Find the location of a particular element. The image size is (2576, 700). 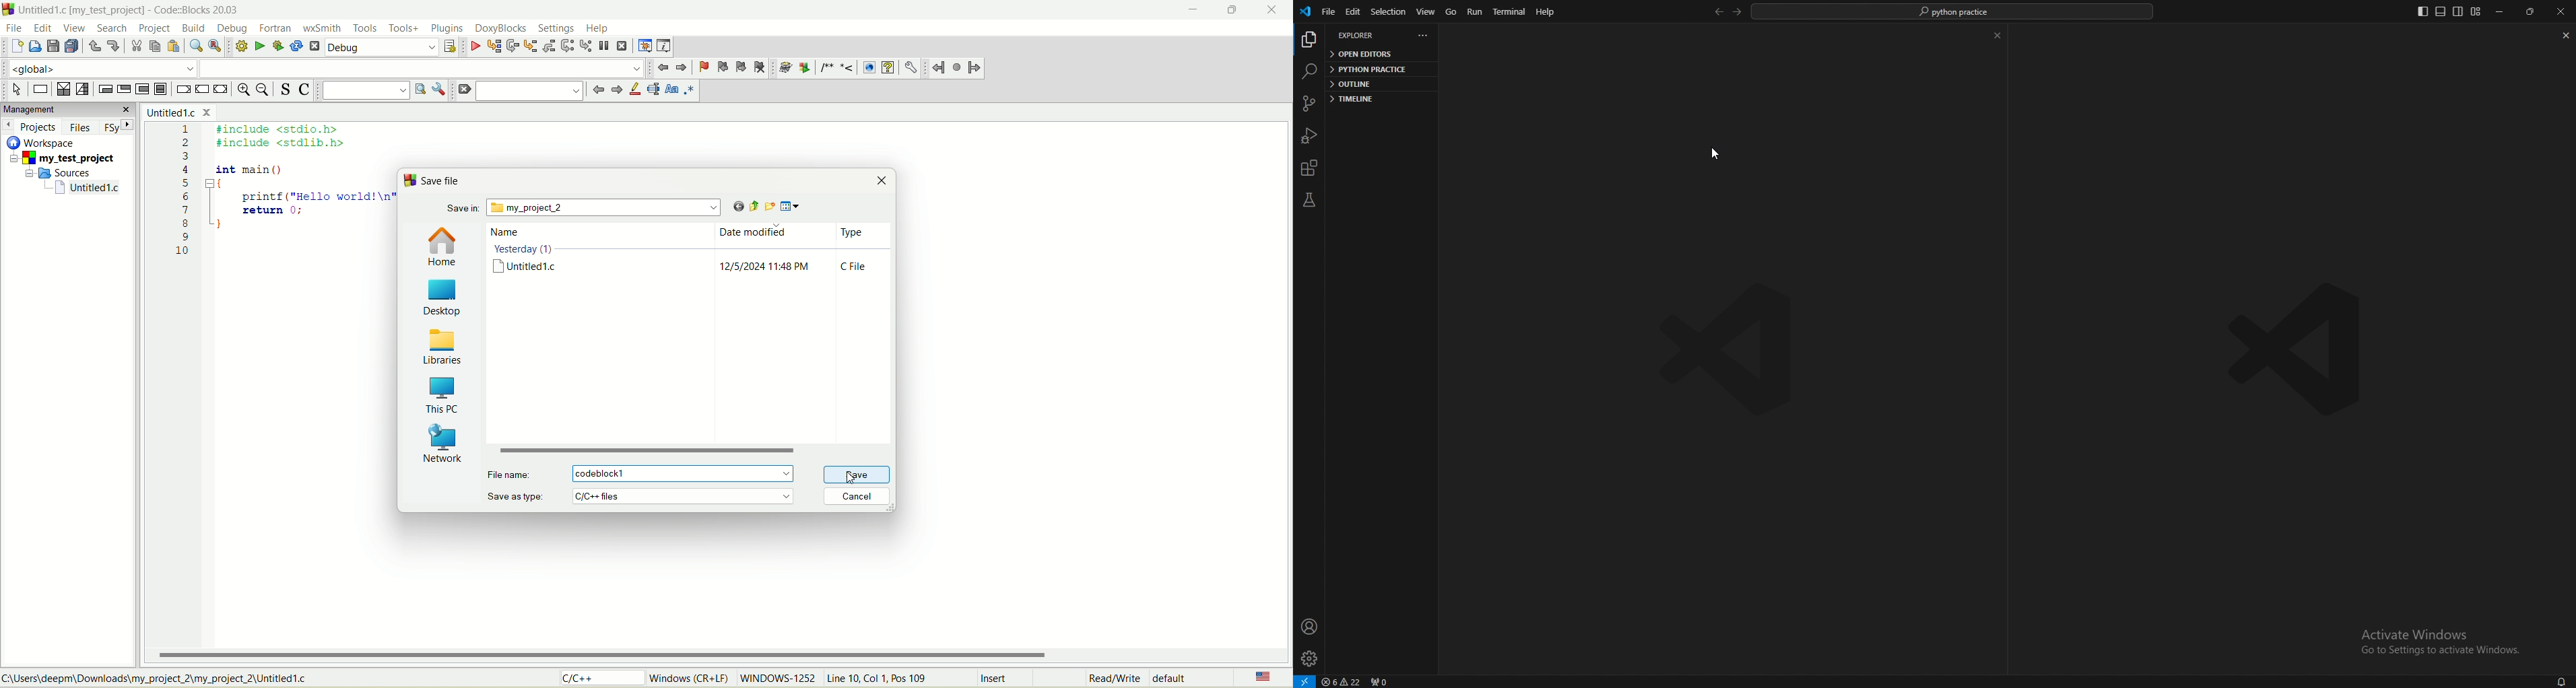

next instruction is located at coordinates (566, 45).